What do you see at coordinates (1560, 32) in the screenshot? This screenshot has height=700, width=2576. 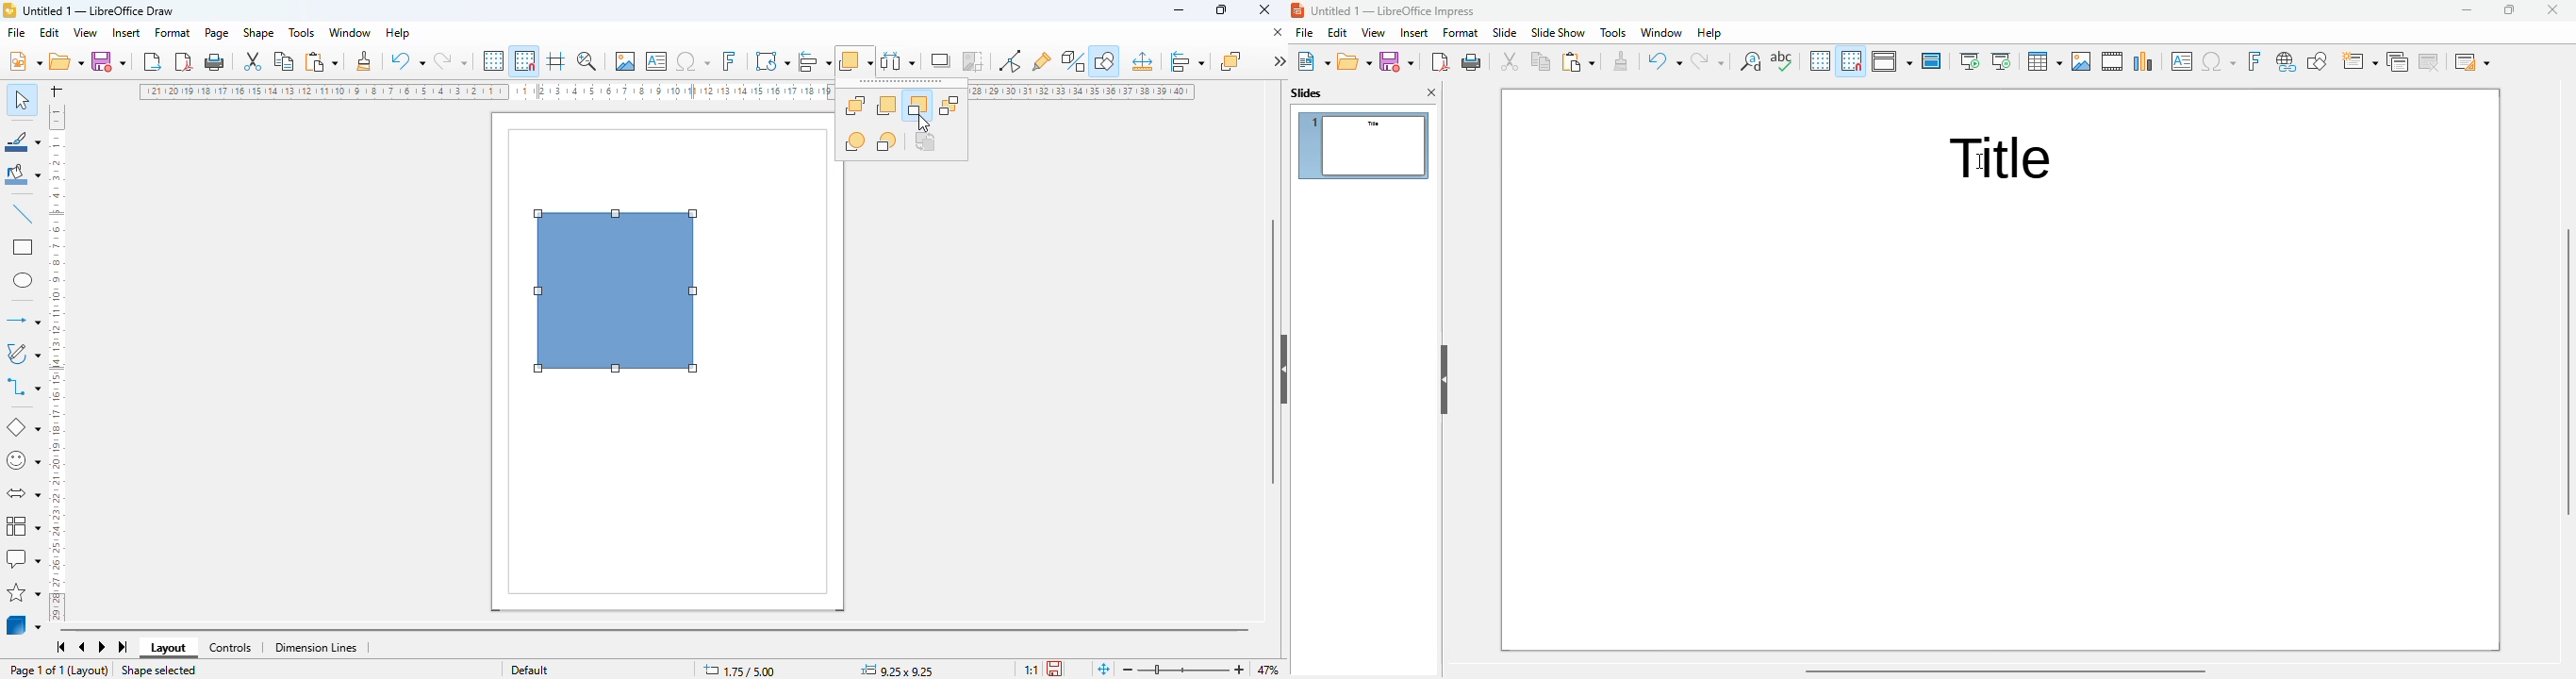 I see `slide show` at bounding box center [1560, 32].